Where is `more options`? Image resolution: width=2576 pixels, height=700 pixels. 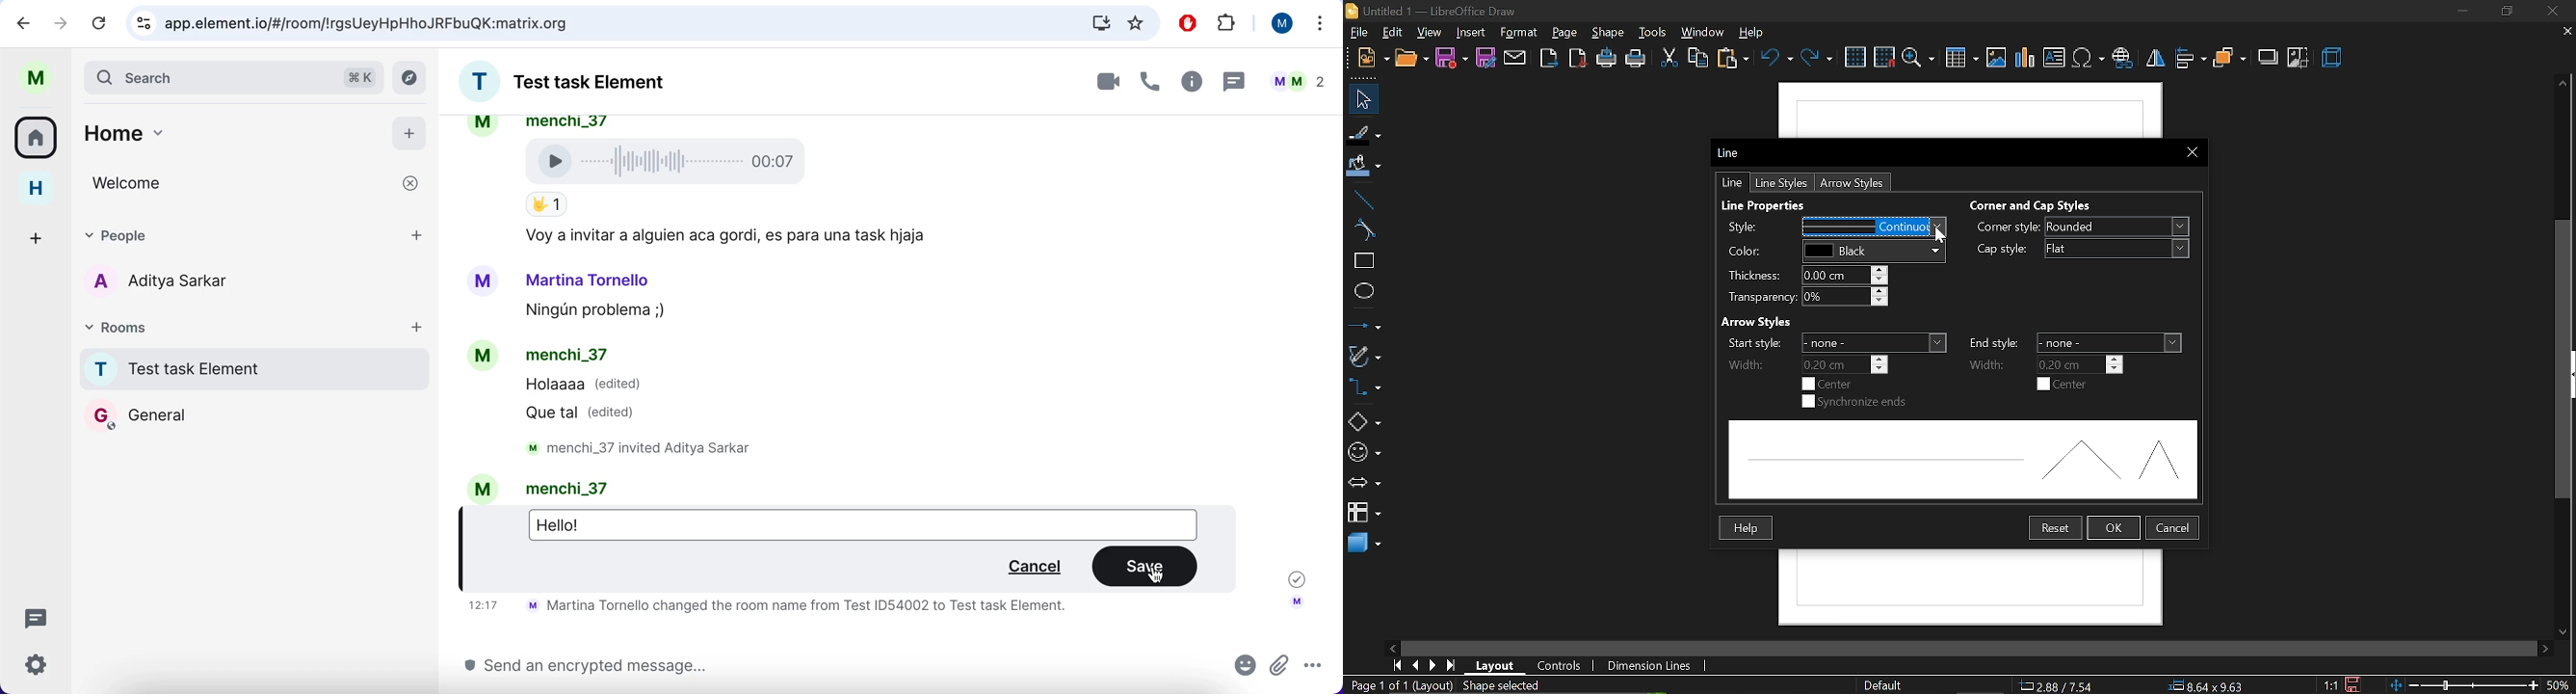 more options is located at coordinates (1315, 25).